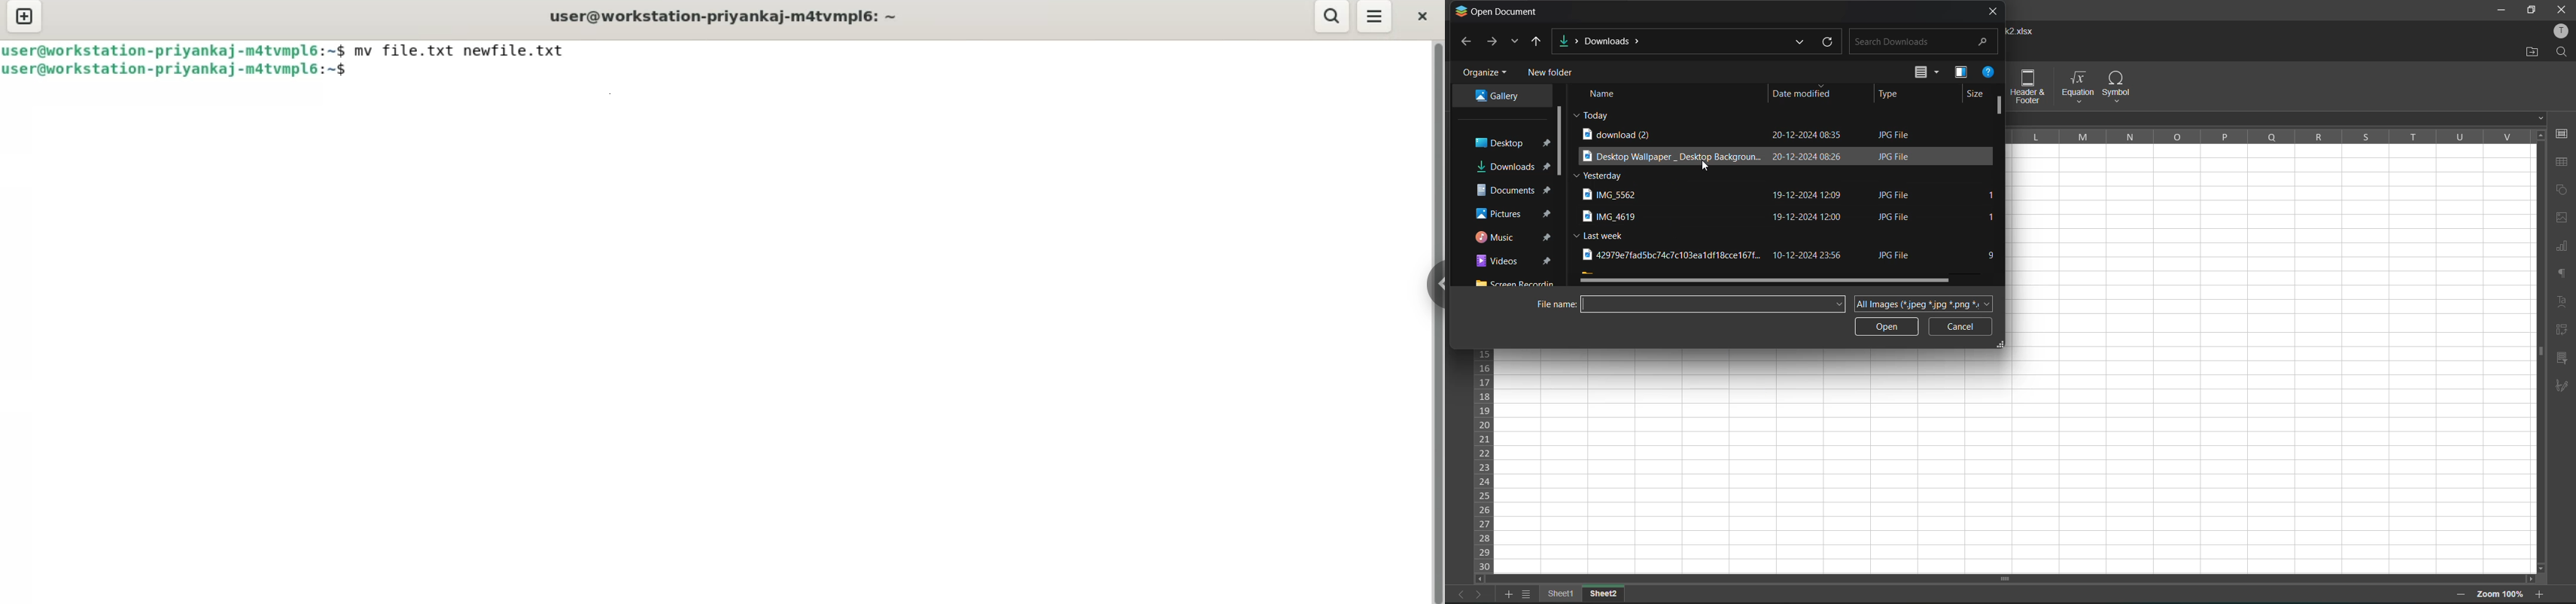  Describe the element at coordinates (2562, 30) in the screenshot. I see `profile` at that location.